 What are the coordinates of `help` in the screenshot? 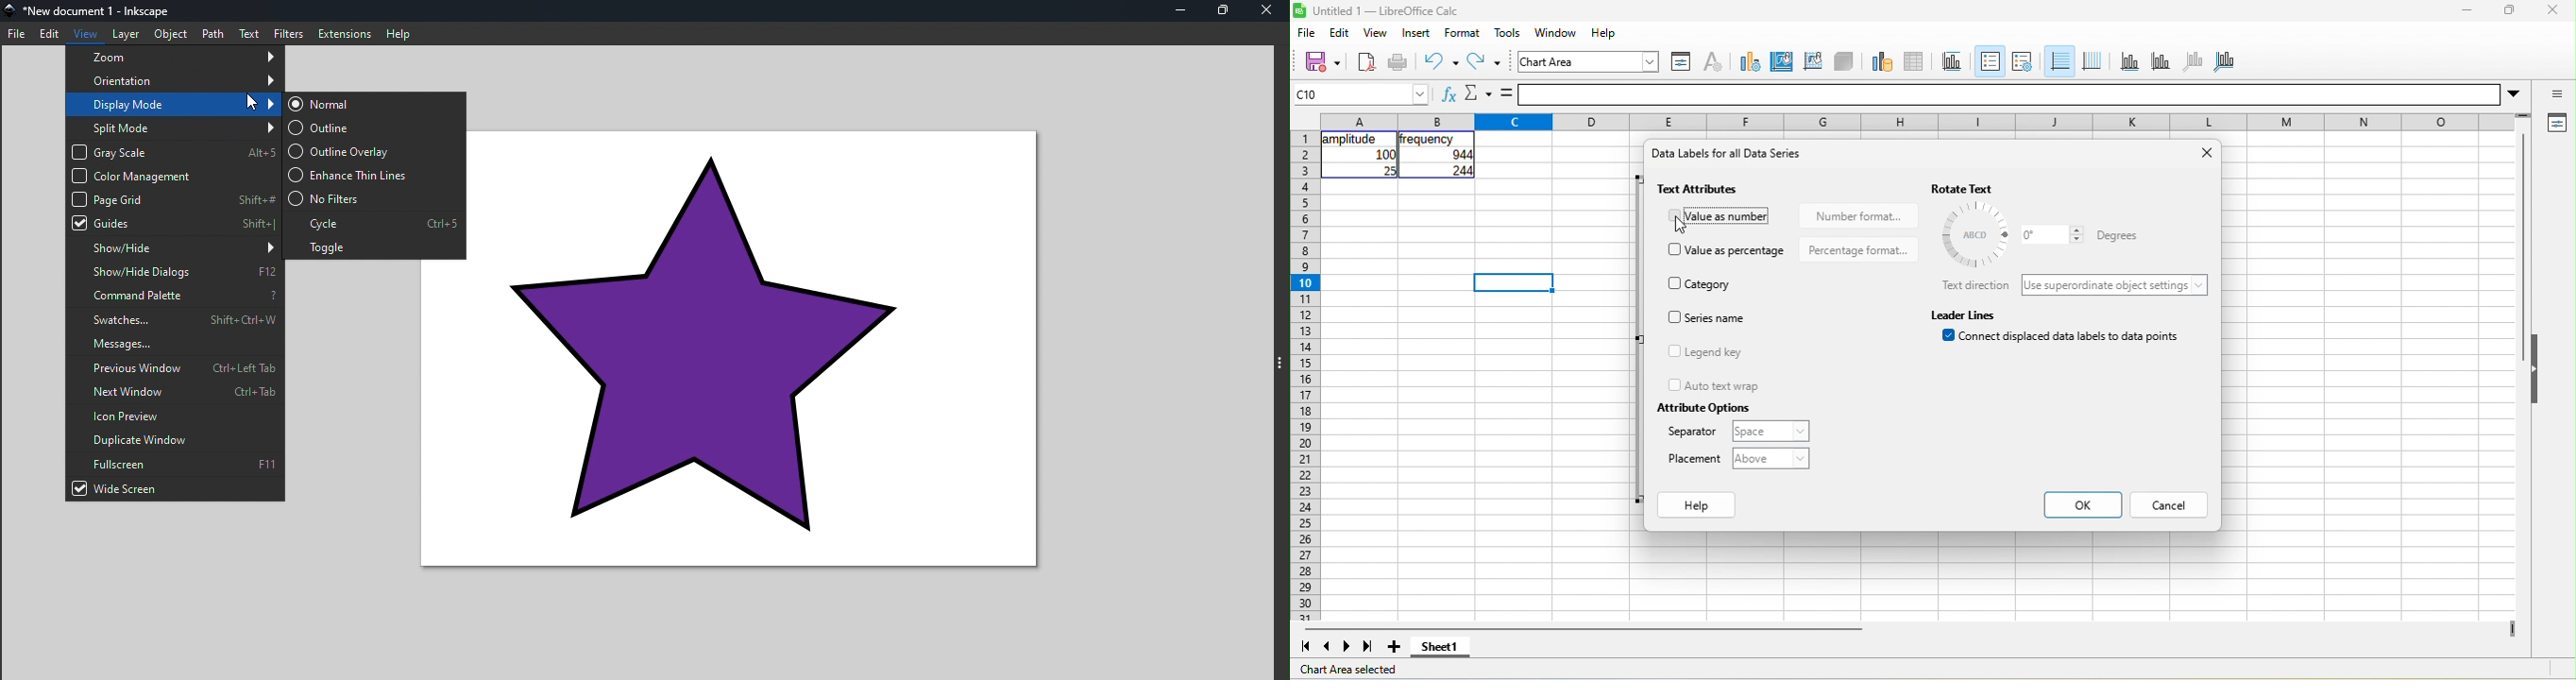 It's located at (1605, 32).